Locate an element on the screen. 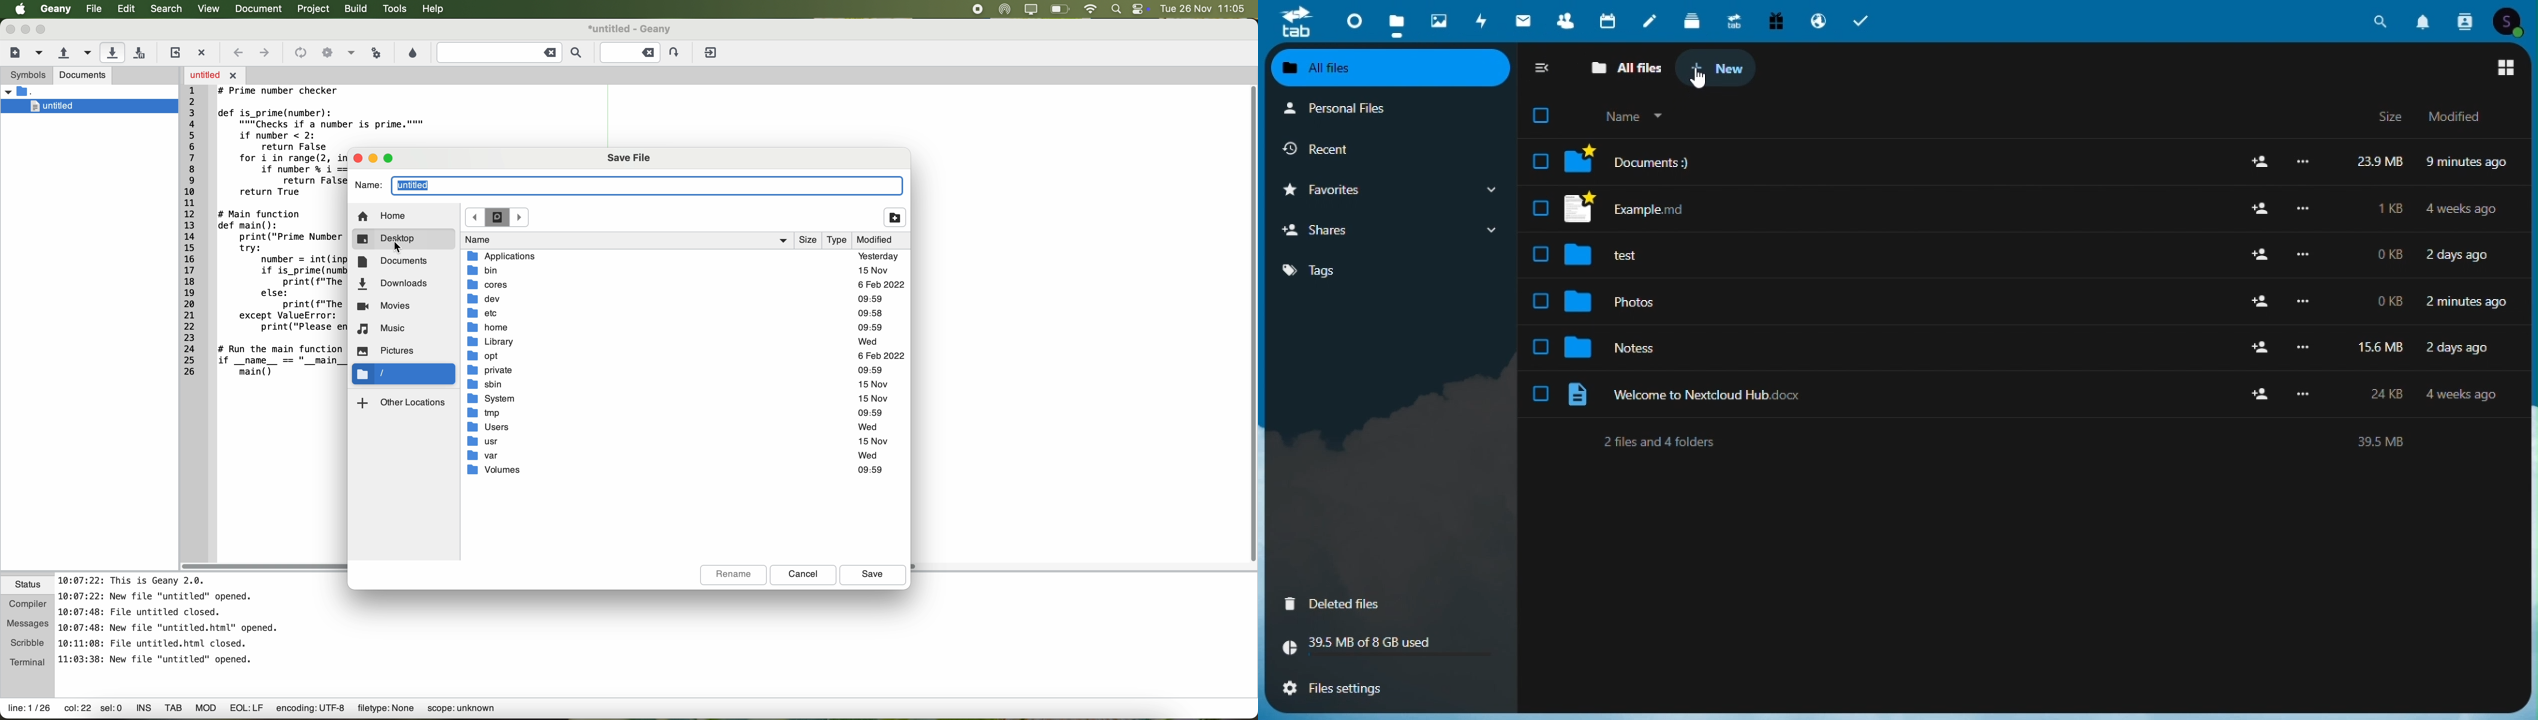 Image resolution: width=2548 pixels, height=728 pixels. document is located at coordinates (262, 9).